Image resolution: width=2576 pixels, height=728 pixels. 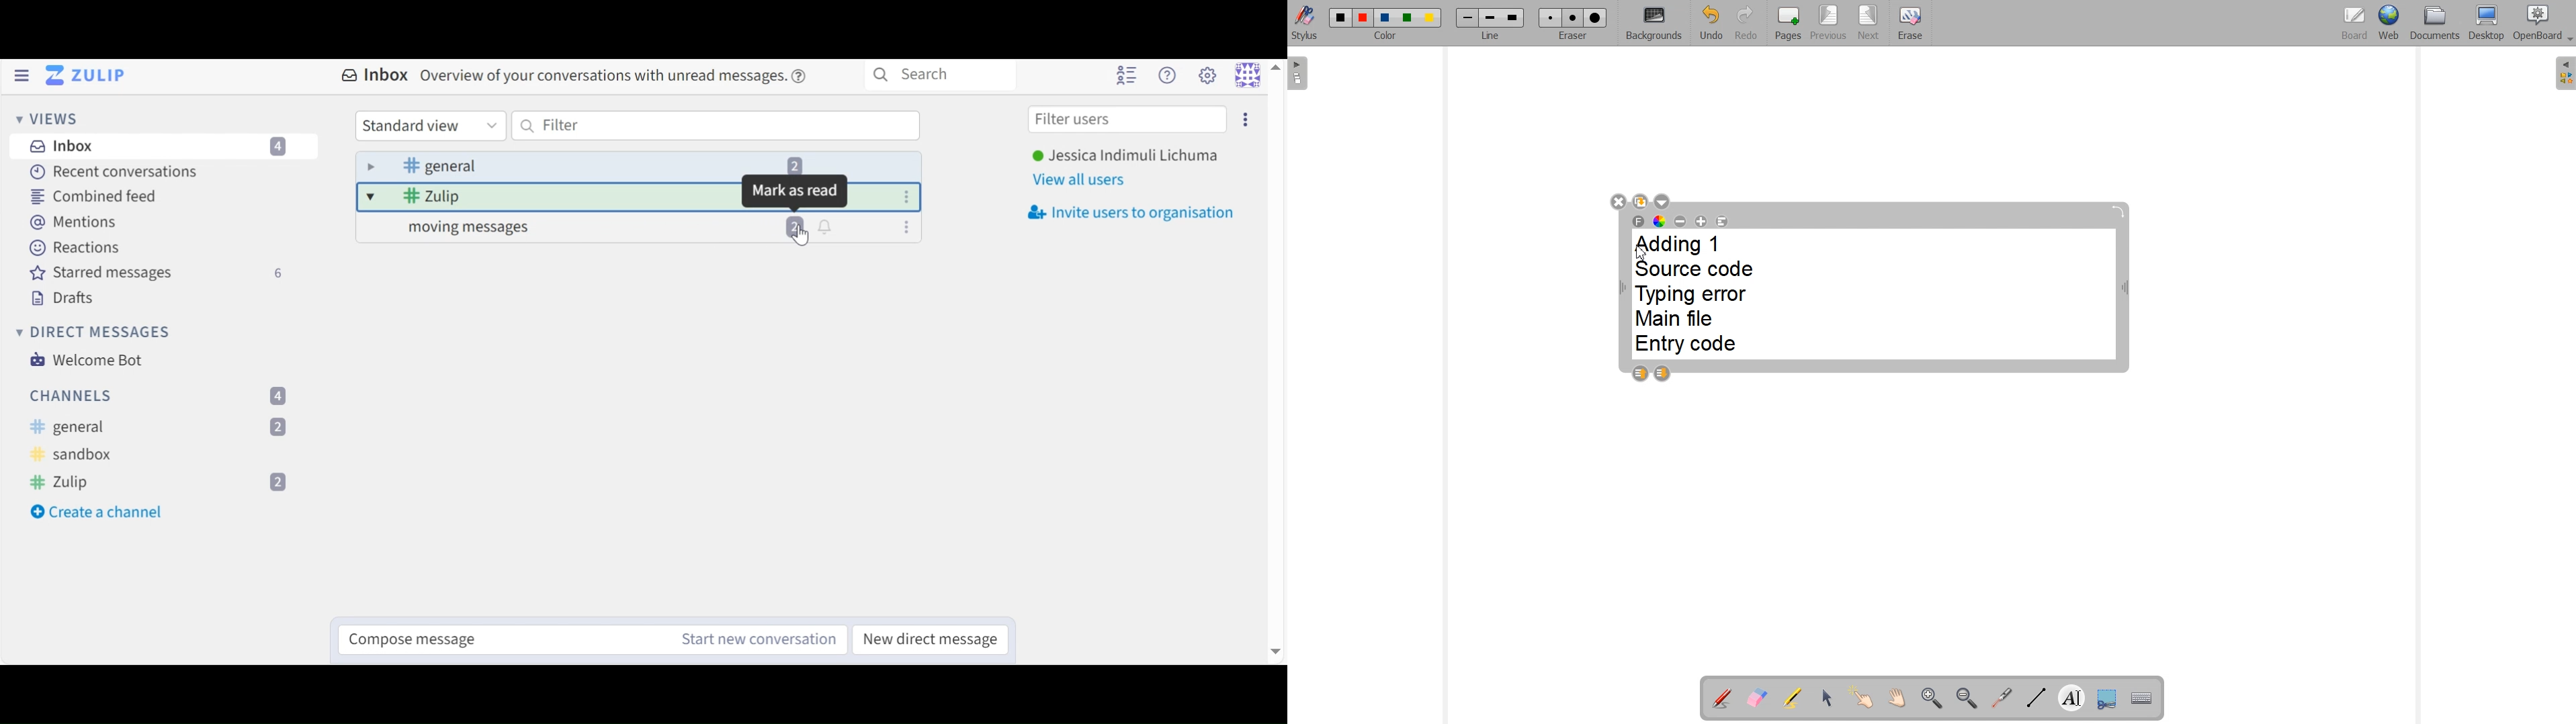 What do you see at coordinates (1642, 253) in the screenshot?
I see `Cursor` at bounding box center [1642, 253].